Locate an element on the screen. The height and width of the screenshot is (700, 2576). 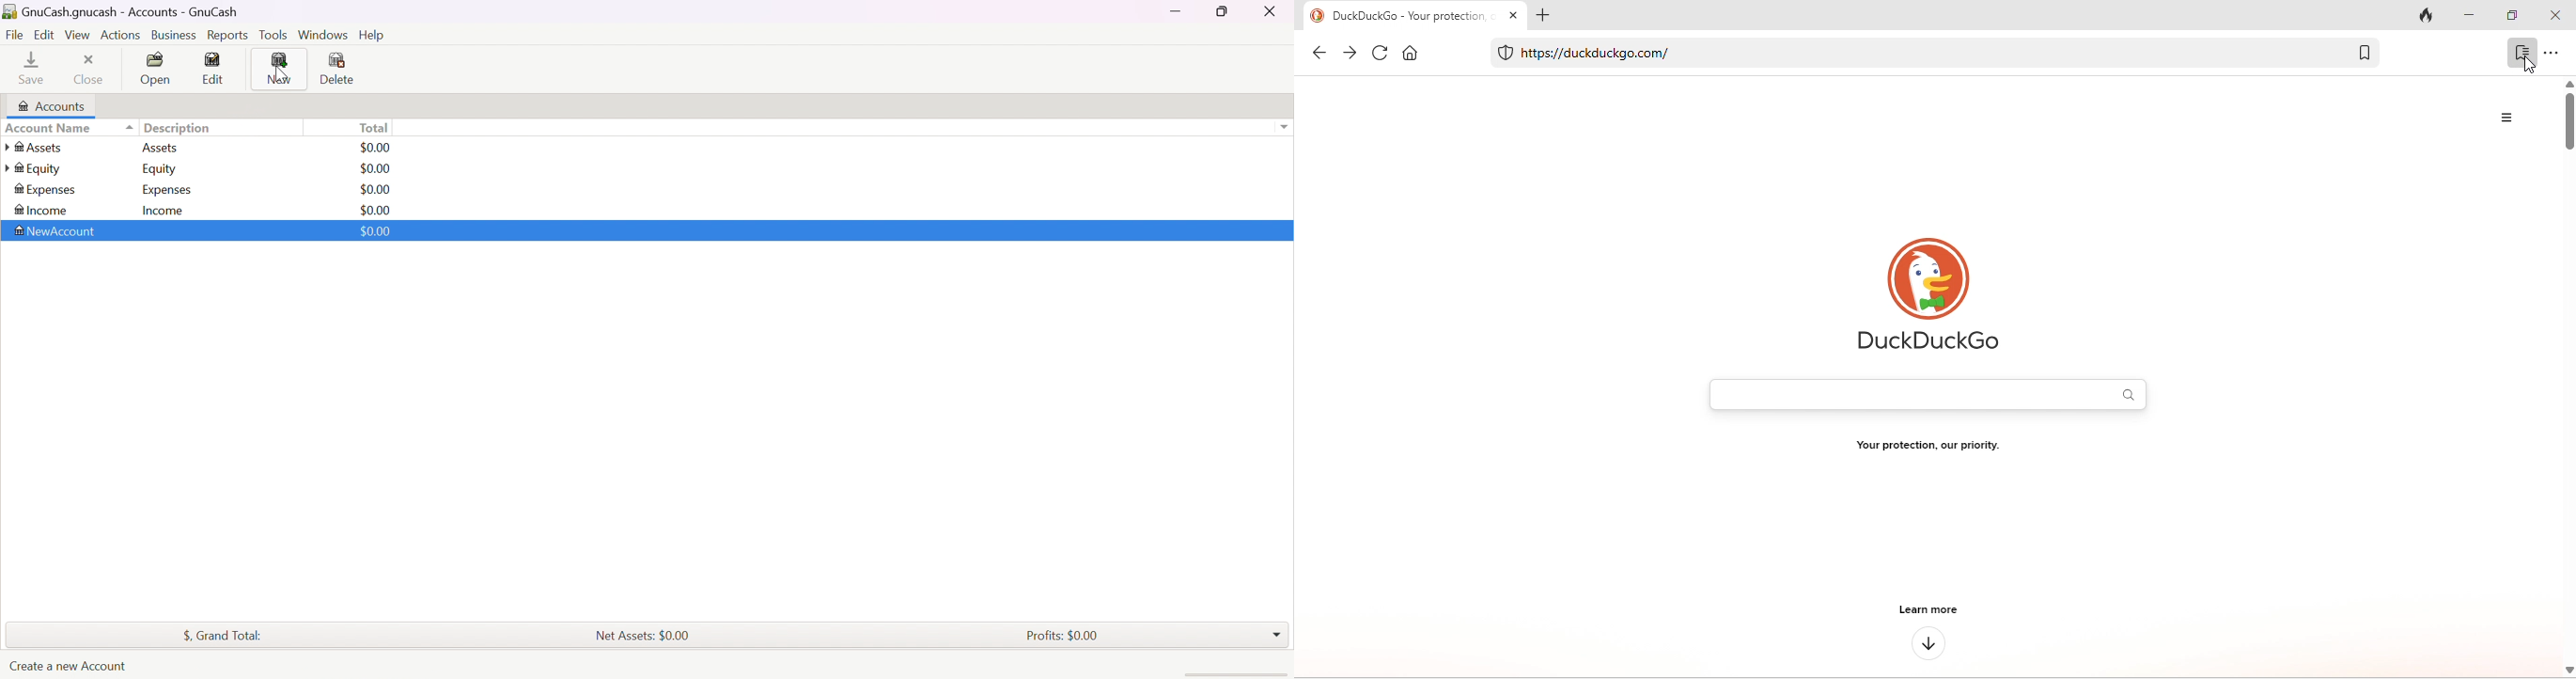
Your protection, our priority is located at coordinates (1929, 449).